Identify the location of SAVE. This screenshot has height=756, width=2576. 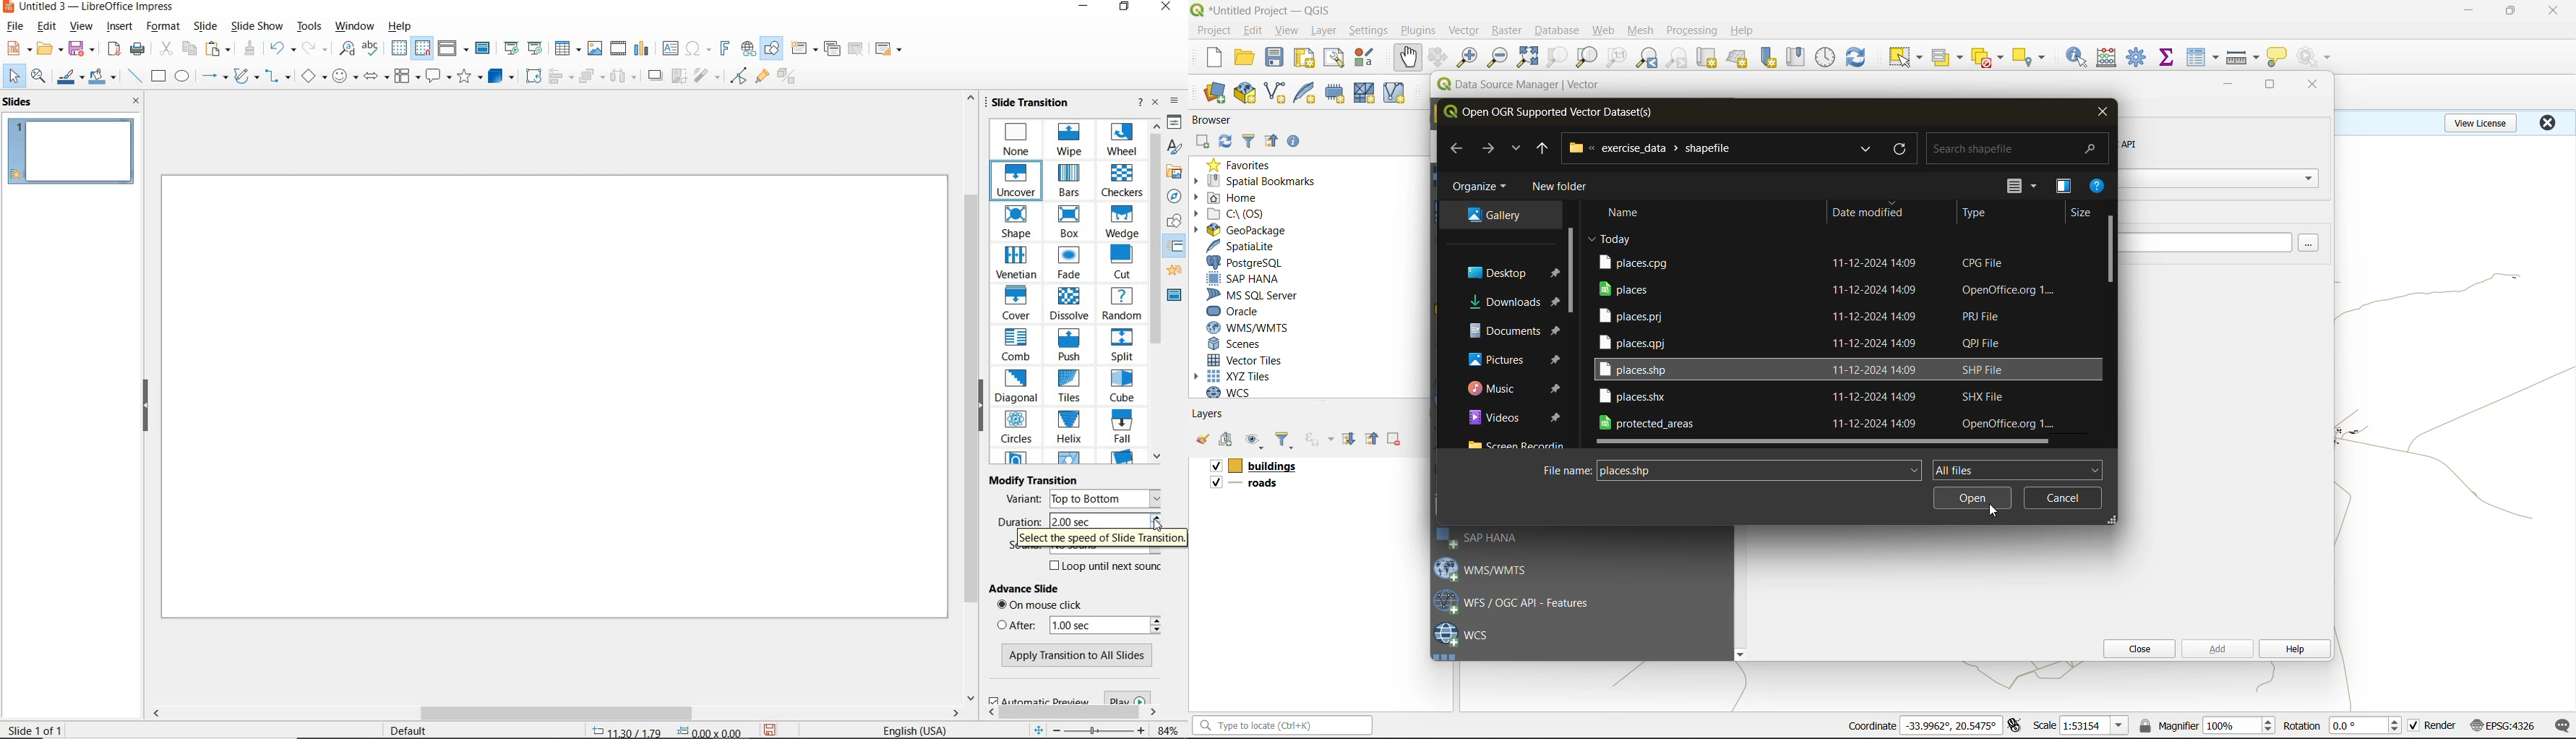
(81, 47).